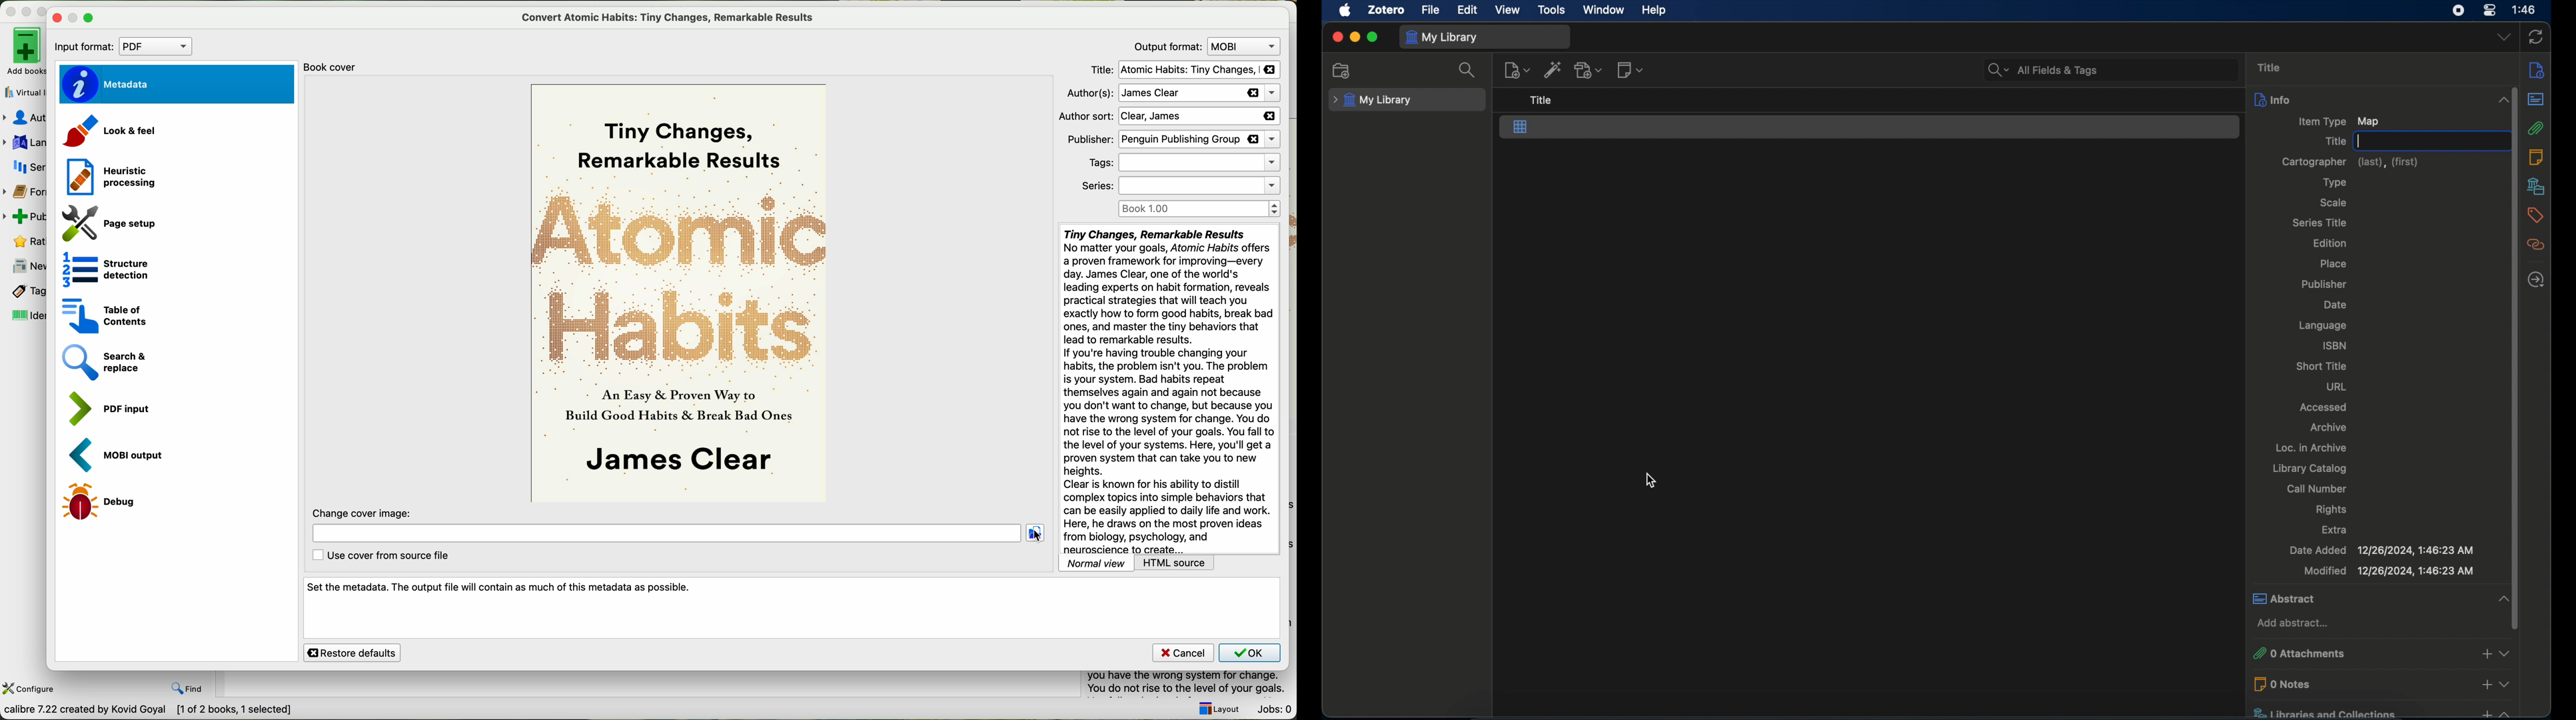 This screenshot has width=2576, height=728. What do you see at coordinates (2333, 264) in the screenshot?
I see `place` at bounding box center [2333, 264].